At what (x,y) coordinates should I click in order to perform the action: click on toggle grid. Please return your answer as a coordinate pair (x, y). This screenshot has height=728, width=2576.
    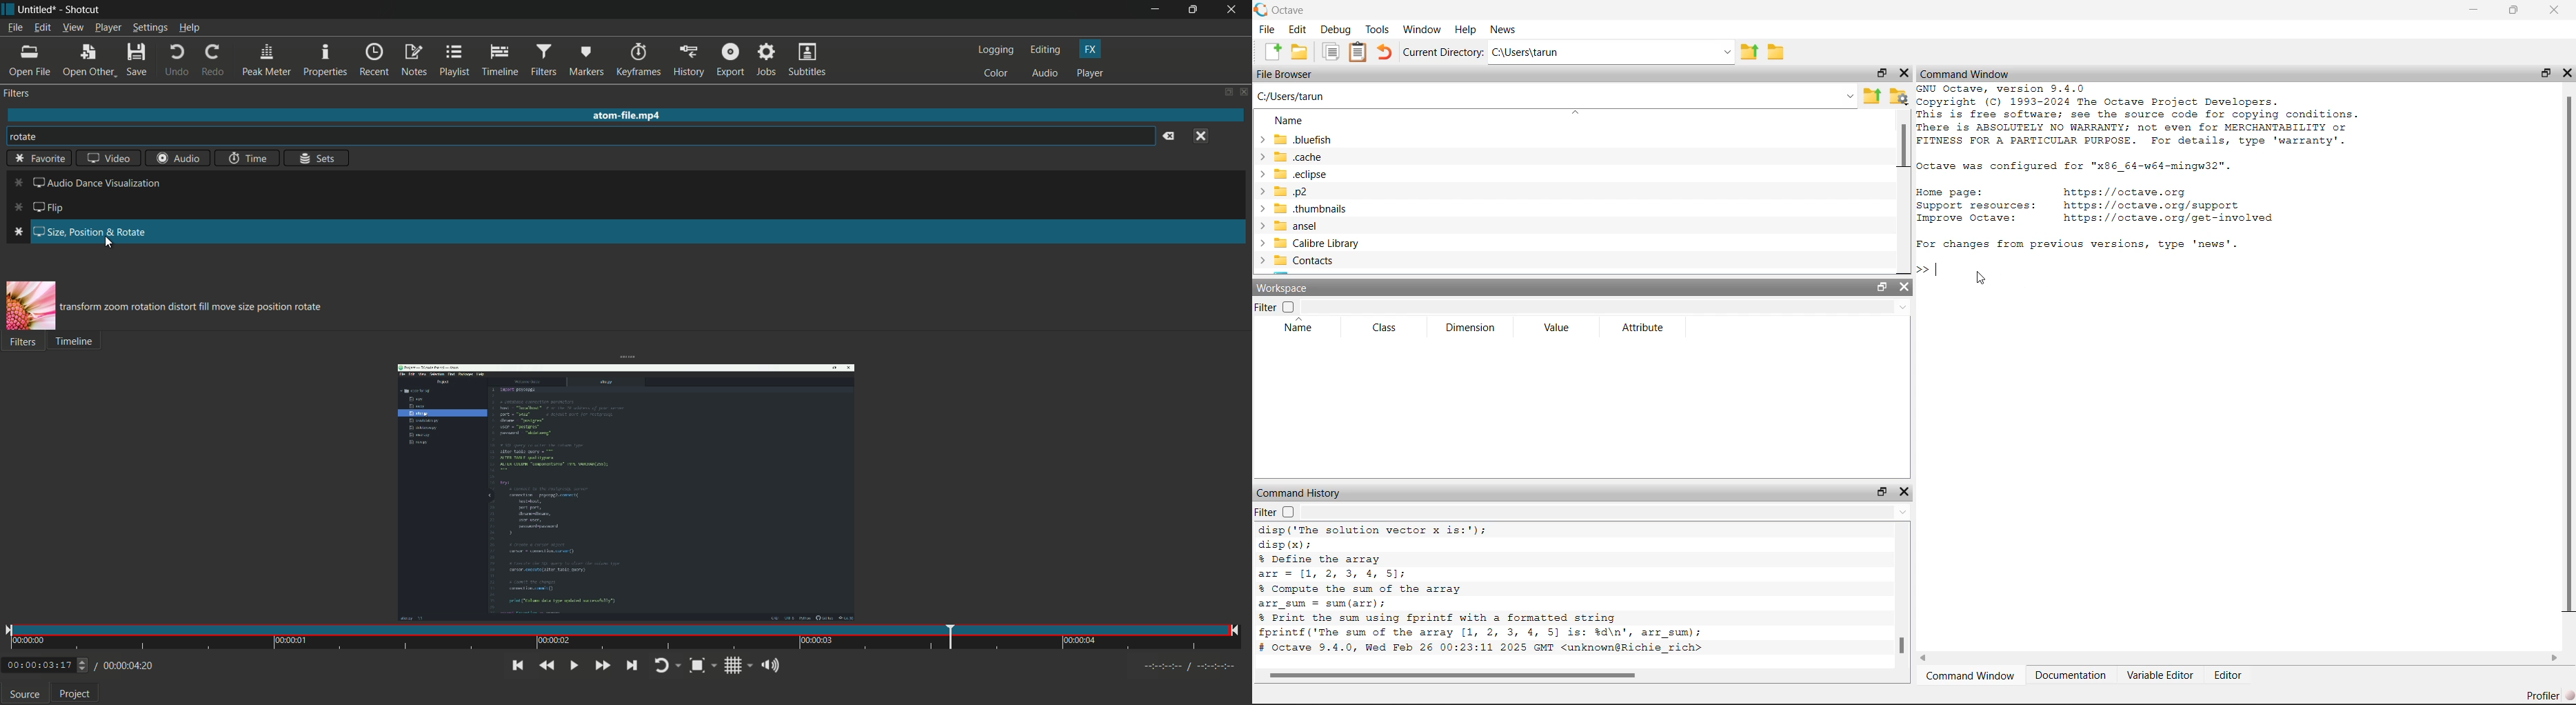
    Looking at the image, I should click on (735, 666).